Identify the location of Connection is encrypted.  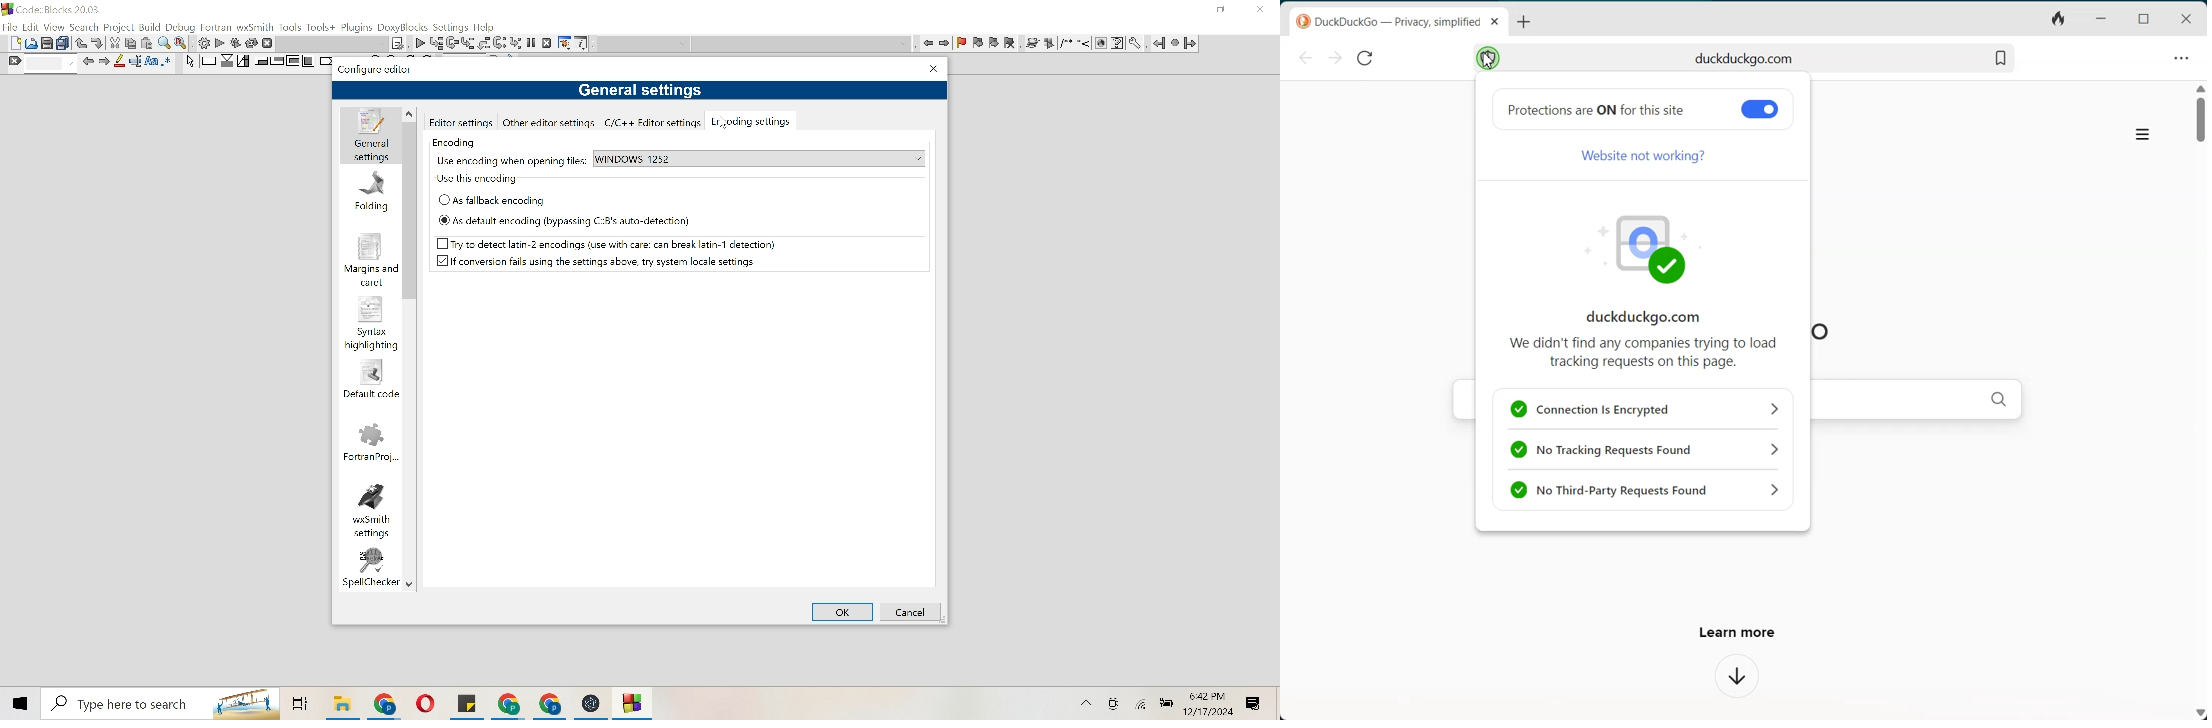
(1644, 408).